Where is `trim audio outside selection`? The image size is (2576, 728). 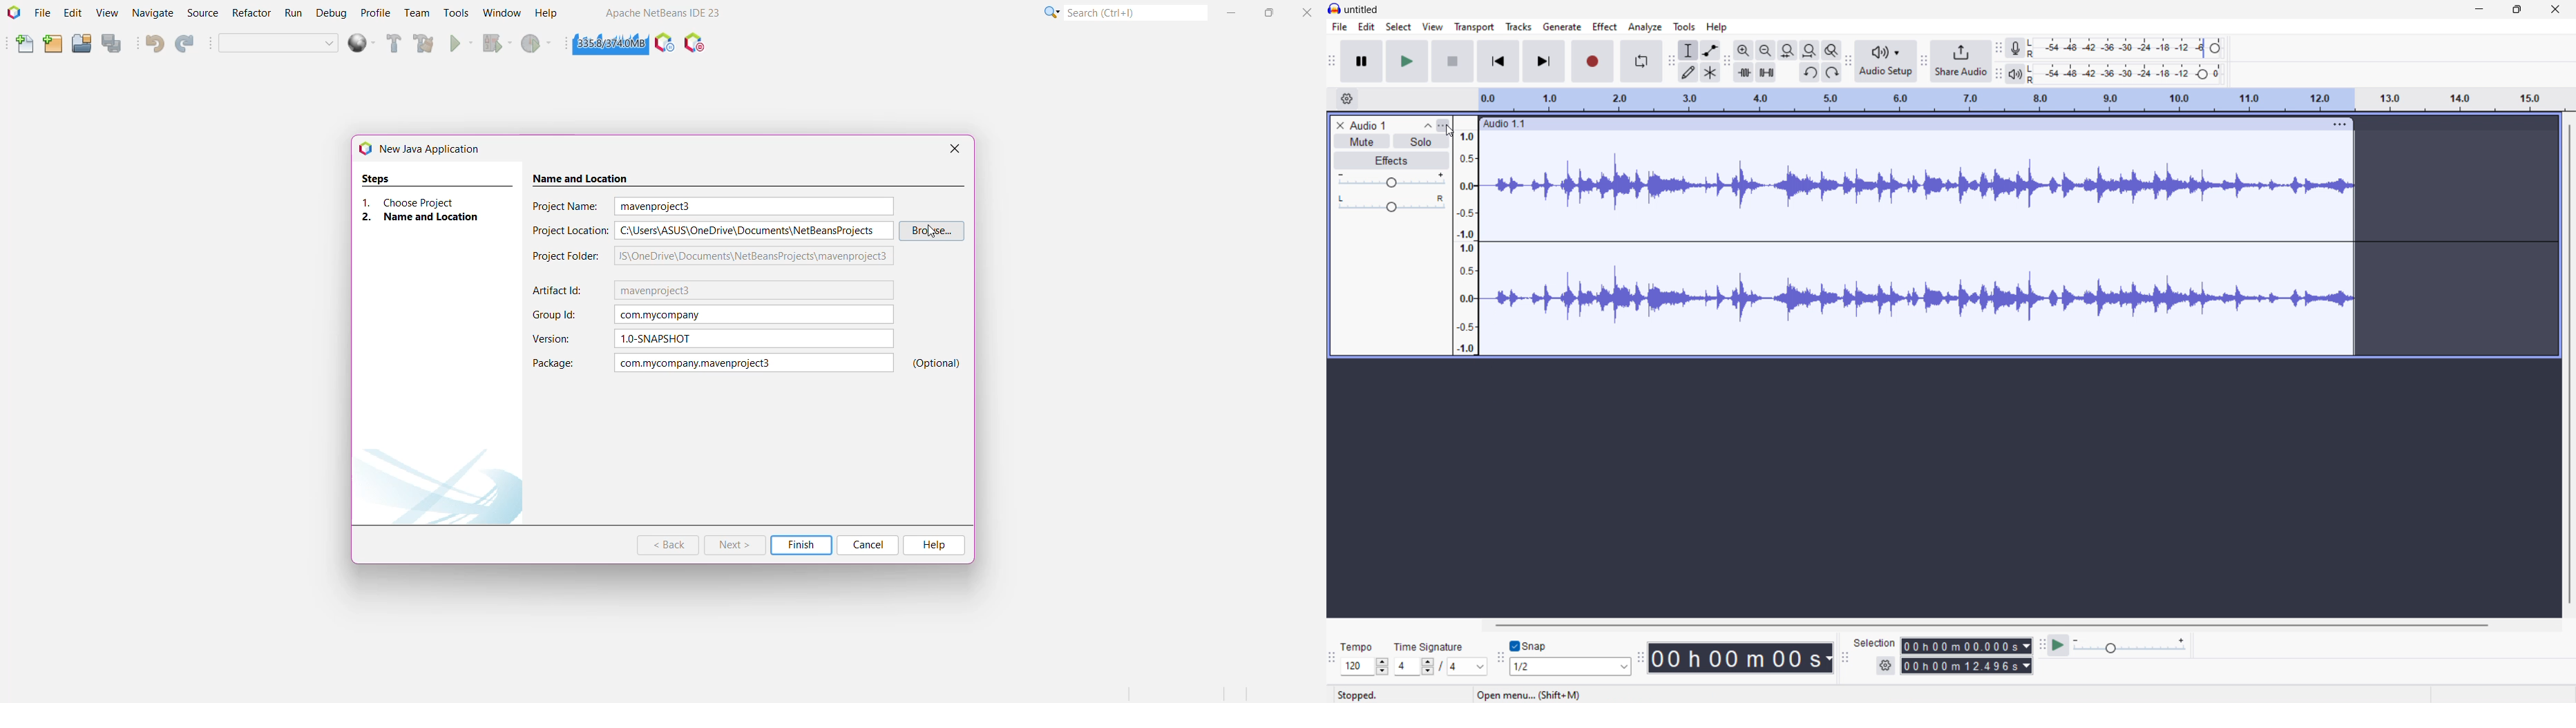
trim audio outside selection is located at coordinates (1744, 73).